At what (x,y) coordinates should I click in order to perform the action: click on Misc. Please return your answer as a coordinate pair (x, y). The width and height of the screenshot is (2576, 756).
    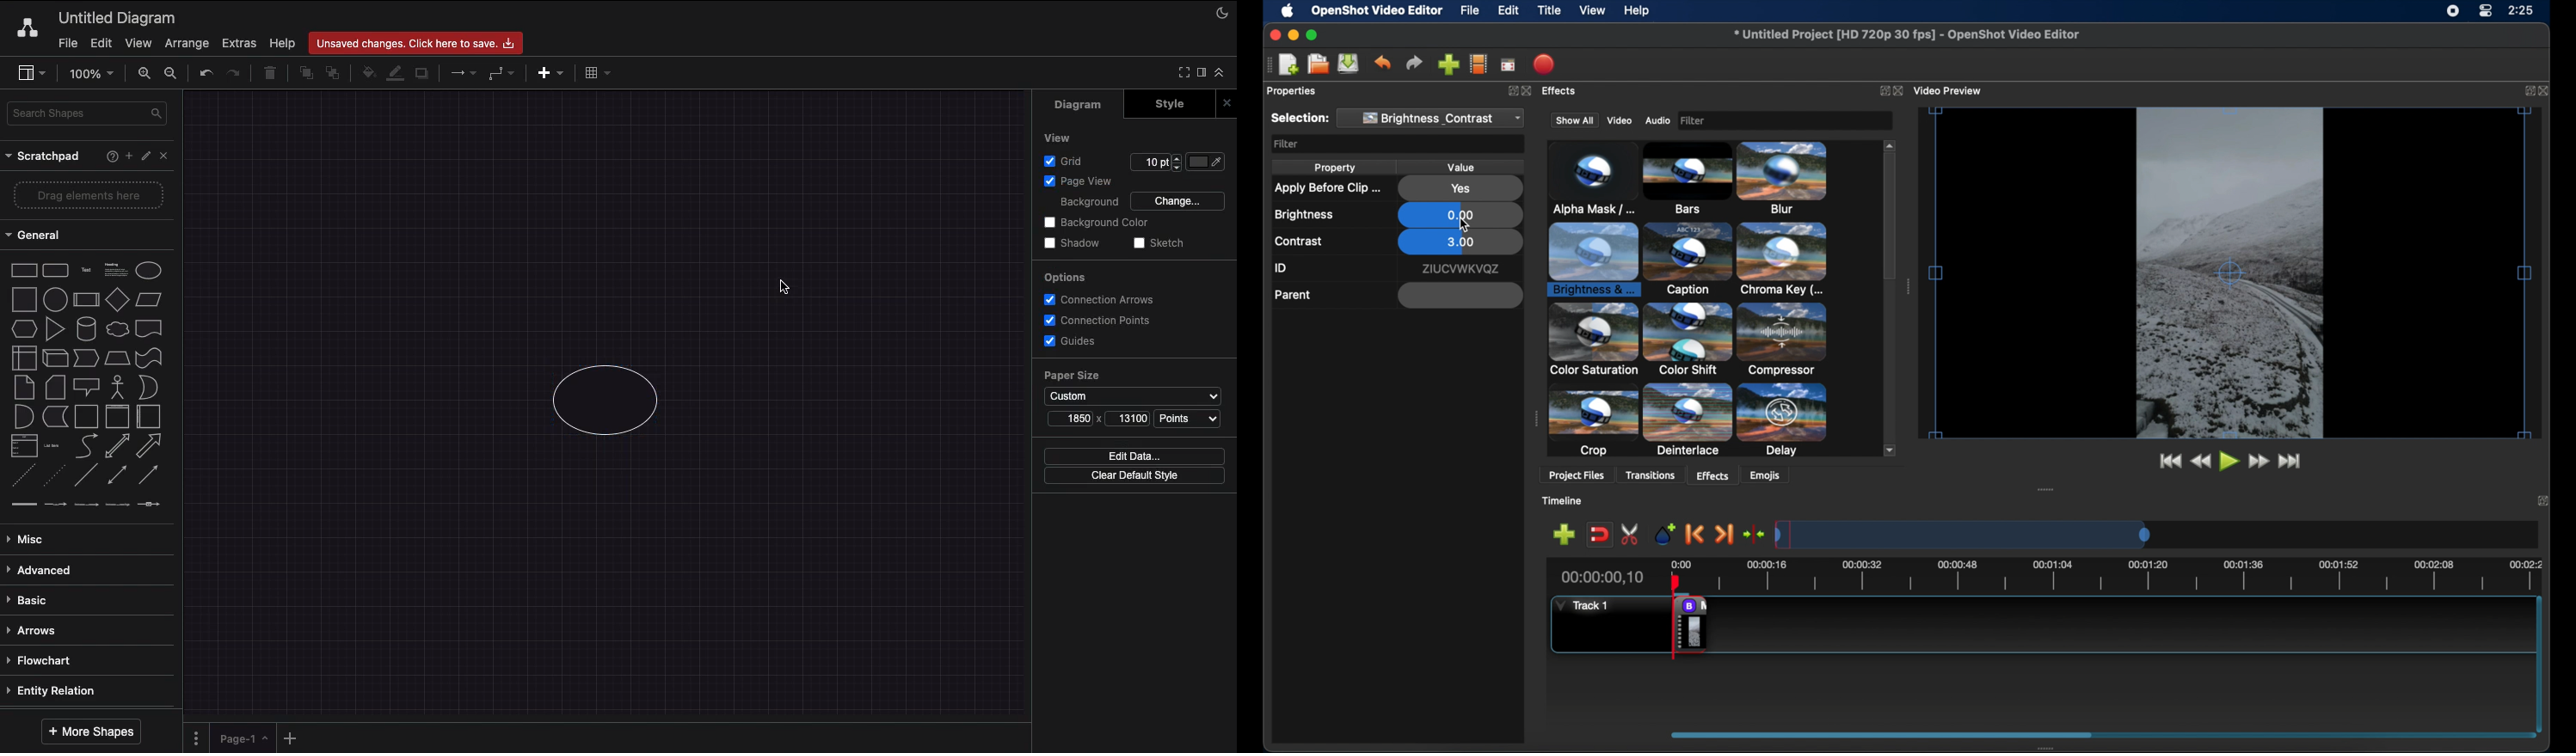
    Looking at the image, I should click on (30, 539).